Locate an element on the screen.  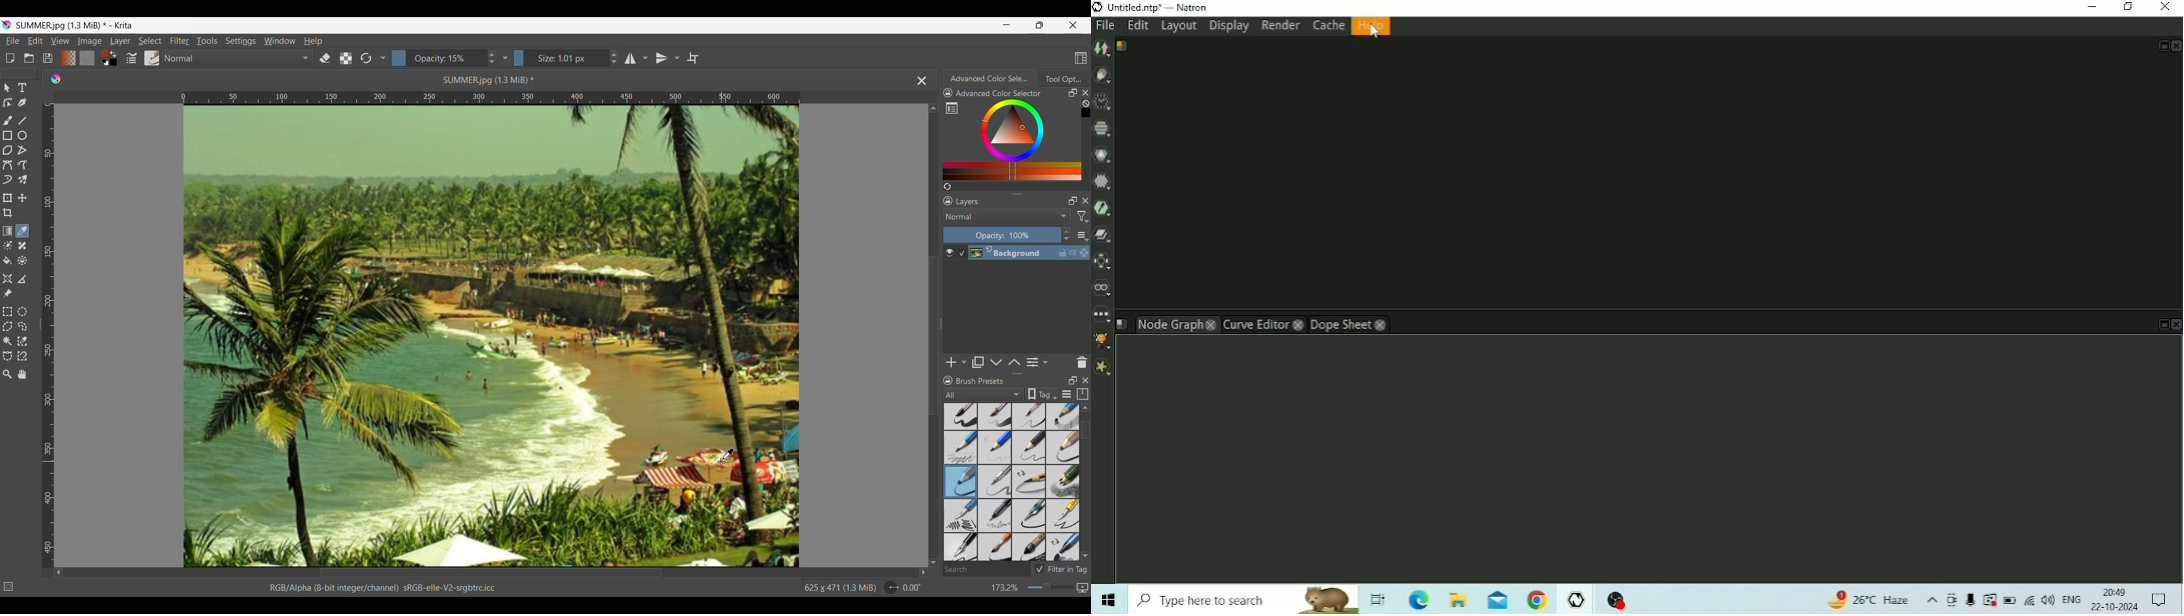
RGB/Alpha (8-bit integer/channel) sRGB-elle-V2-srgbtrc.icc is located at coordinates (387, 587).